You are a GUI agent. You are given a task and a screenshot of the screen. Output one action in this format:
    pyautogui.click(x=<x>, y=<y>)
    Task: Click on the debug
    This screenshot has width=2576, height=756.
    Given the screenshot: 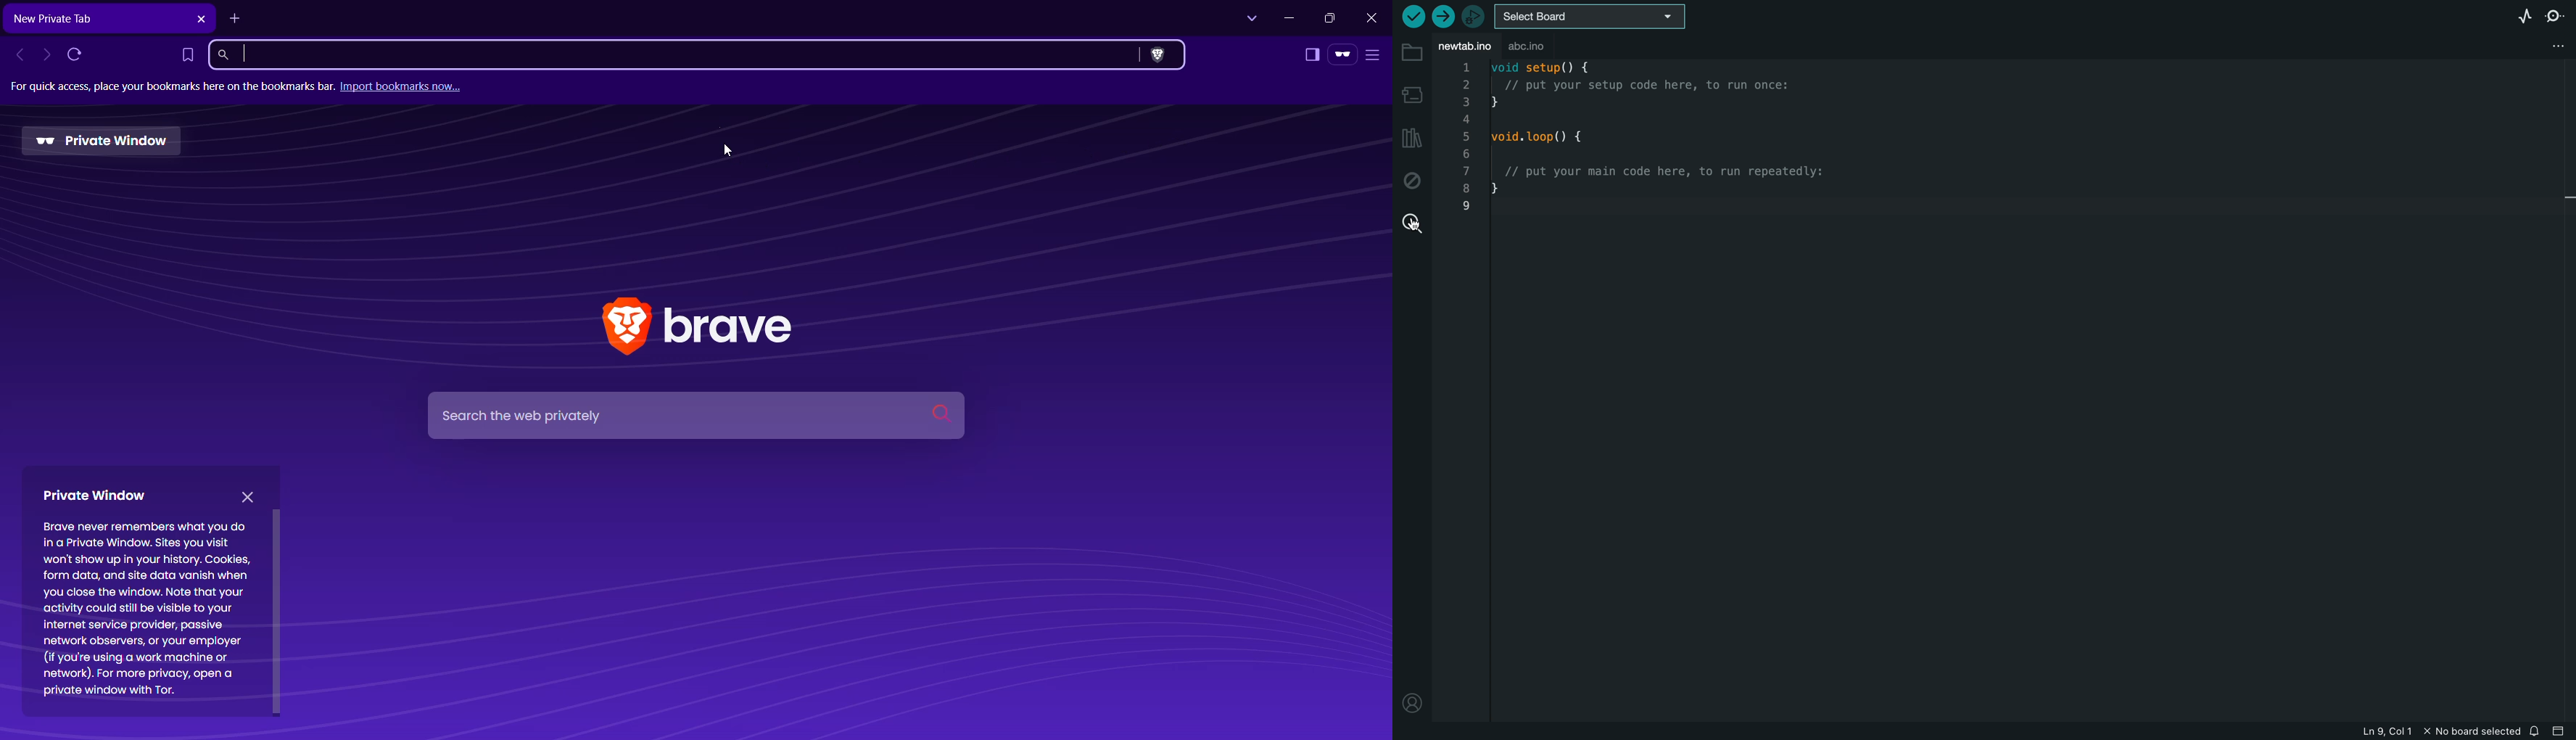 What is the action you would take?
    pyautogui.click(x=1411, y=181)
    